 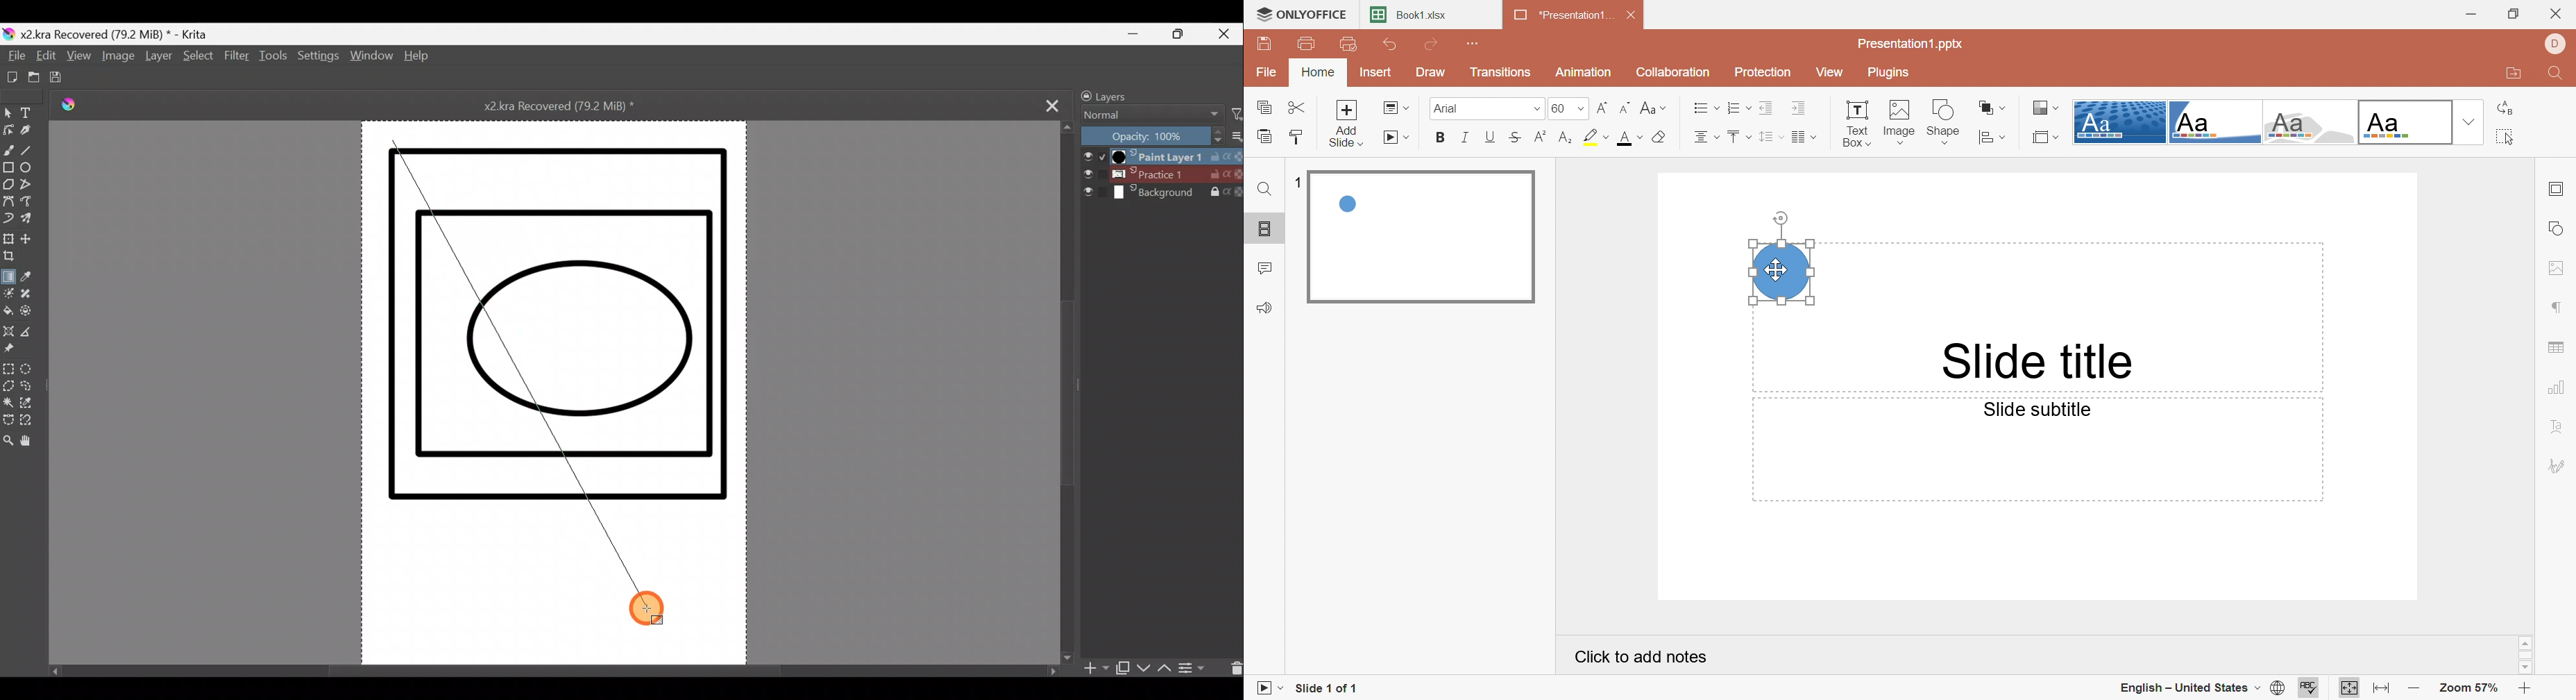 What do you see at coordinates (1138, 94) in the screenshot?
I see `Layers` at bounding box center [1138, 94].